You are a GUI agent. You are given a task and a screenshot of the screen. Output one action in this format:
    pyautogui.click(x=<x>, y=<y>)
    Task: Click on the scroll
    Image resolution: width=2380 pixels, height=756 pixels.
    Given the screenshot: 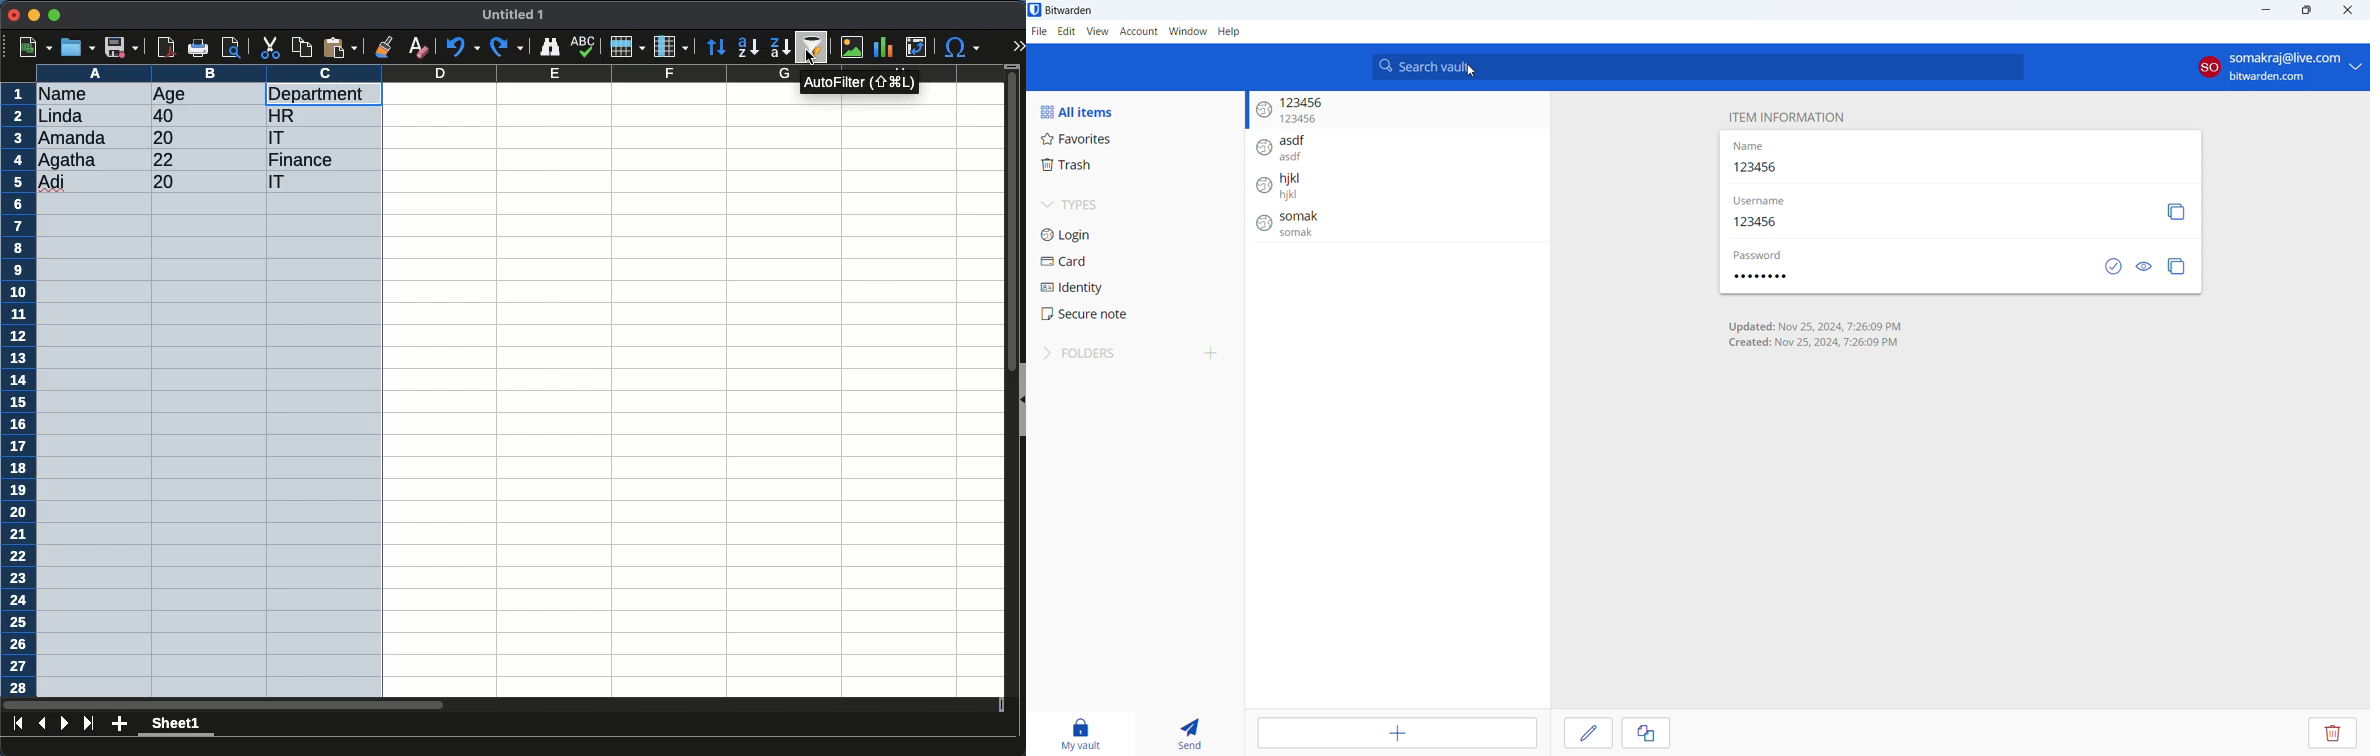 What is the action you would take?
    pyautogui.click(x=1004, y=384)
    